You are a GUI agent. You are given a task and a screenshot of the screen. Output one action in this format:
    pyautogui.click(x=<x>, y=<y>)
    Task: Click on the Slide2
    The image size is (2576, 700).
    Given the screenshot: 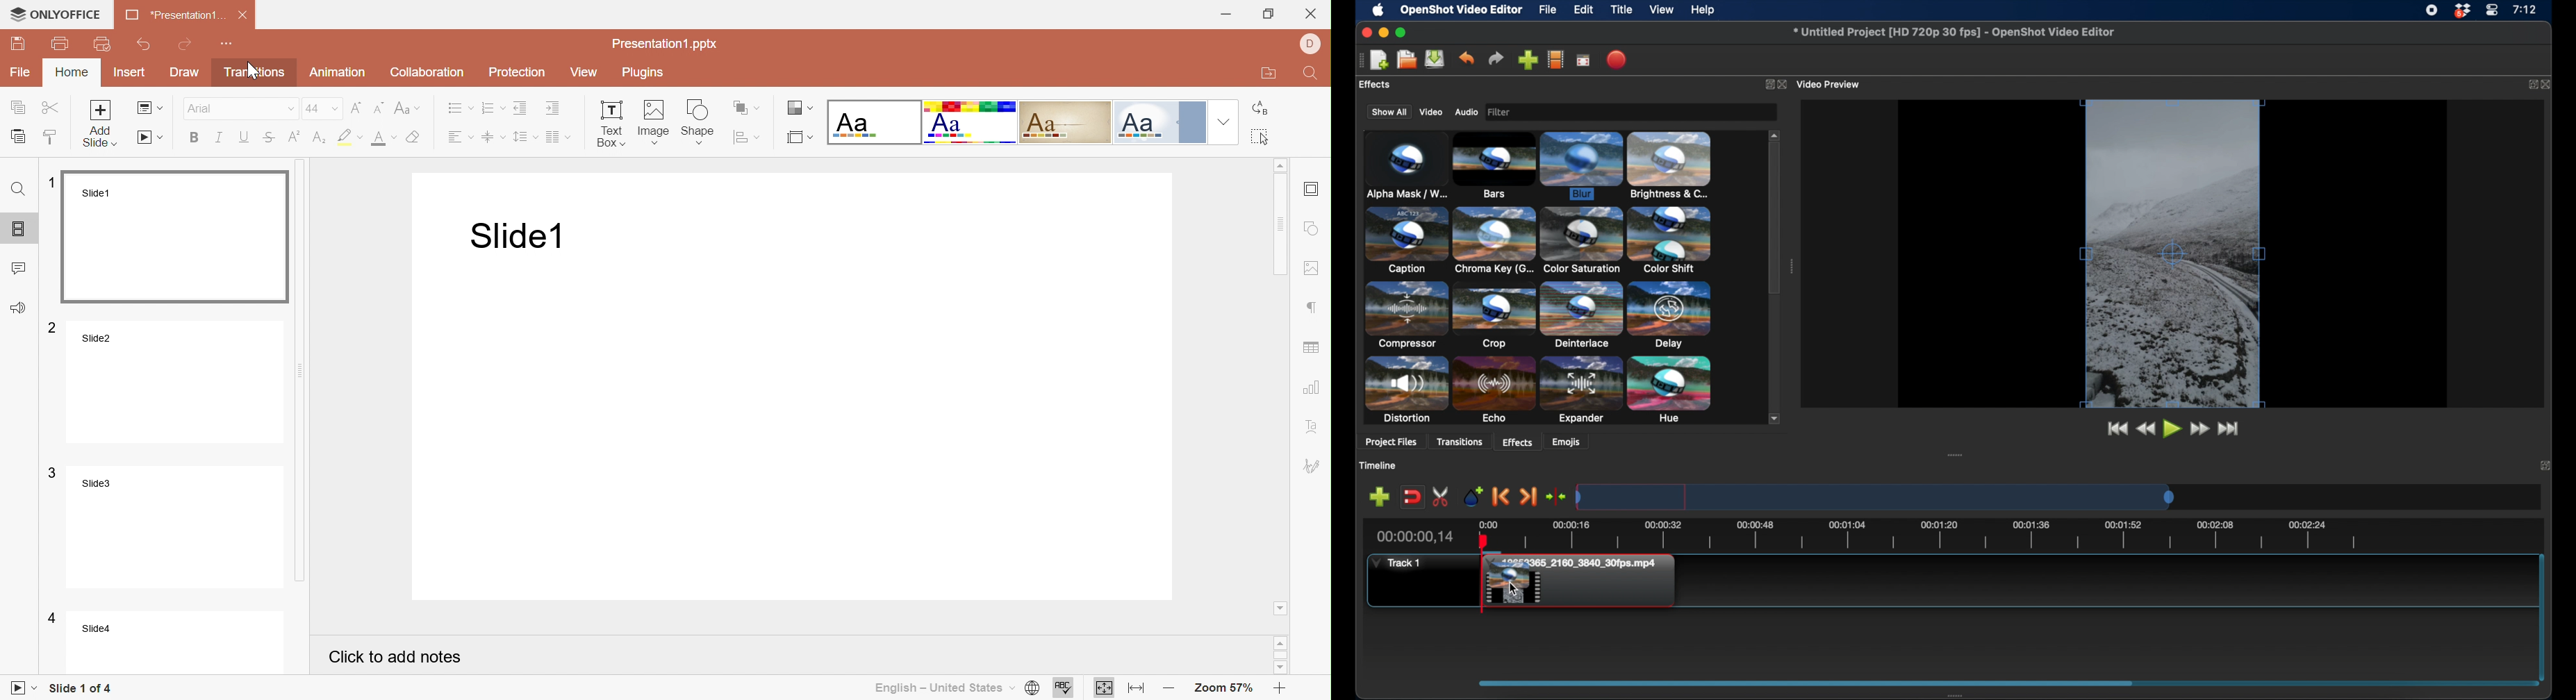 What is the action you would take?
    pyautogui.click(x=178, y=380)
    